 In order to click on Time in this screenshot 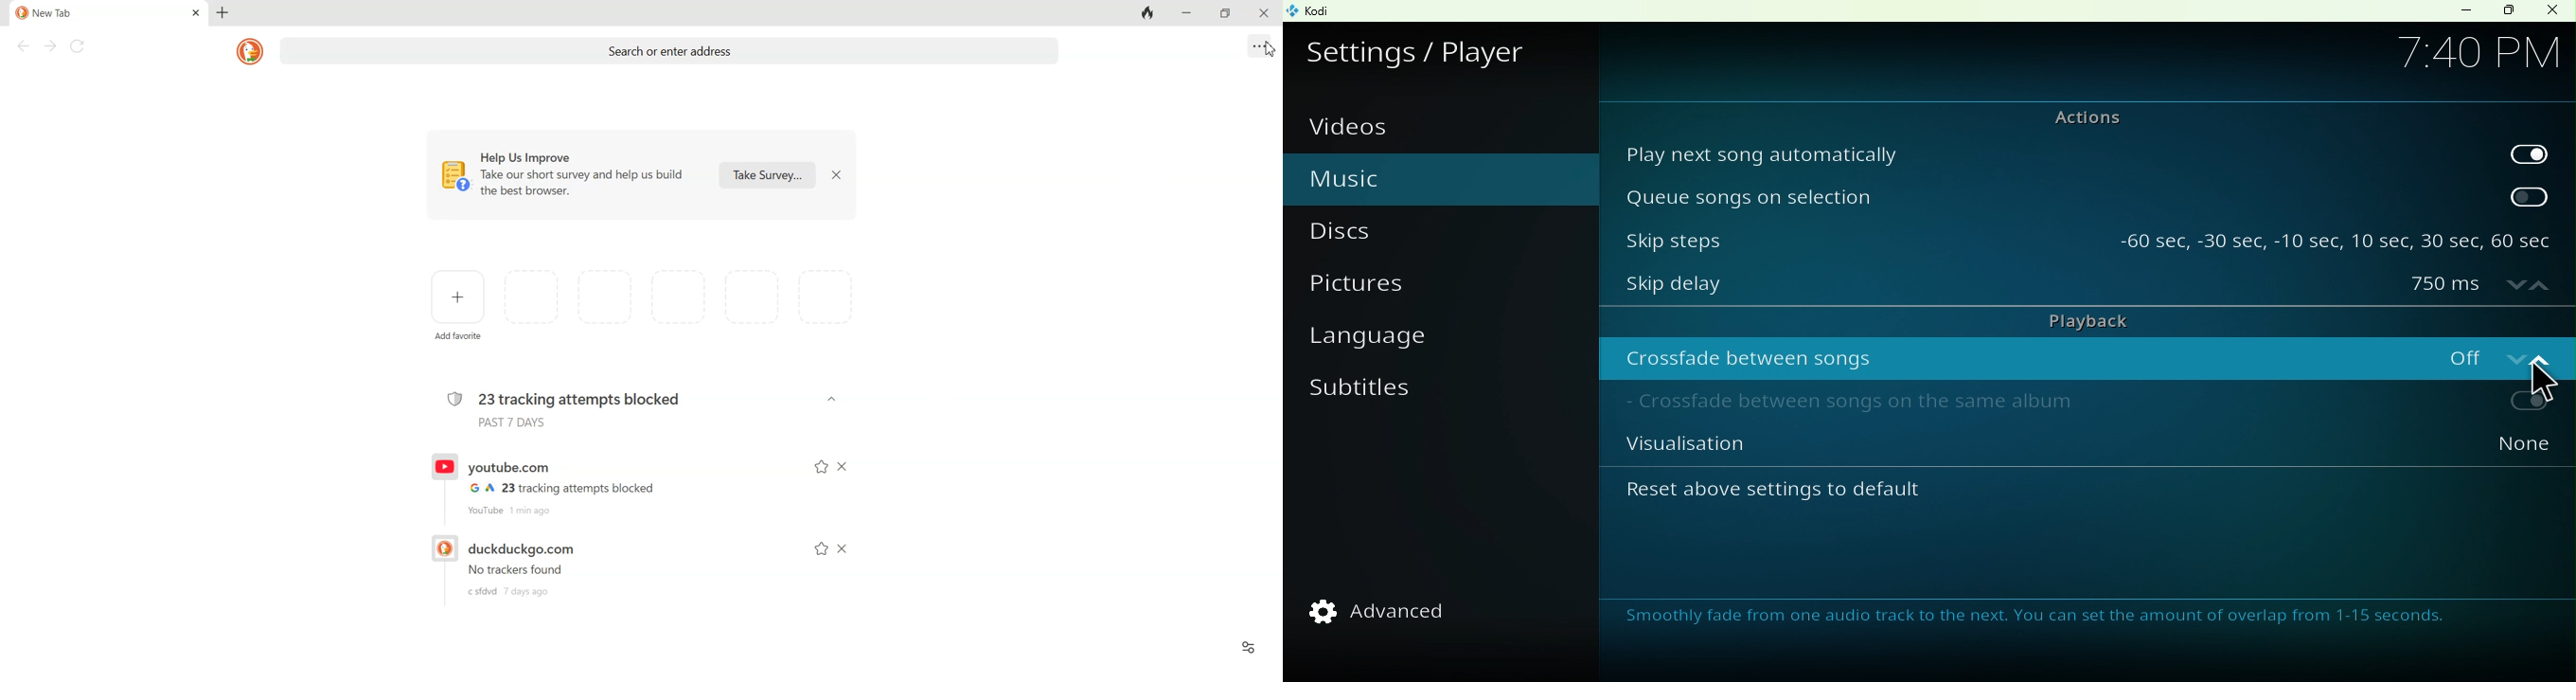, I will do `click(2478, 50)`.